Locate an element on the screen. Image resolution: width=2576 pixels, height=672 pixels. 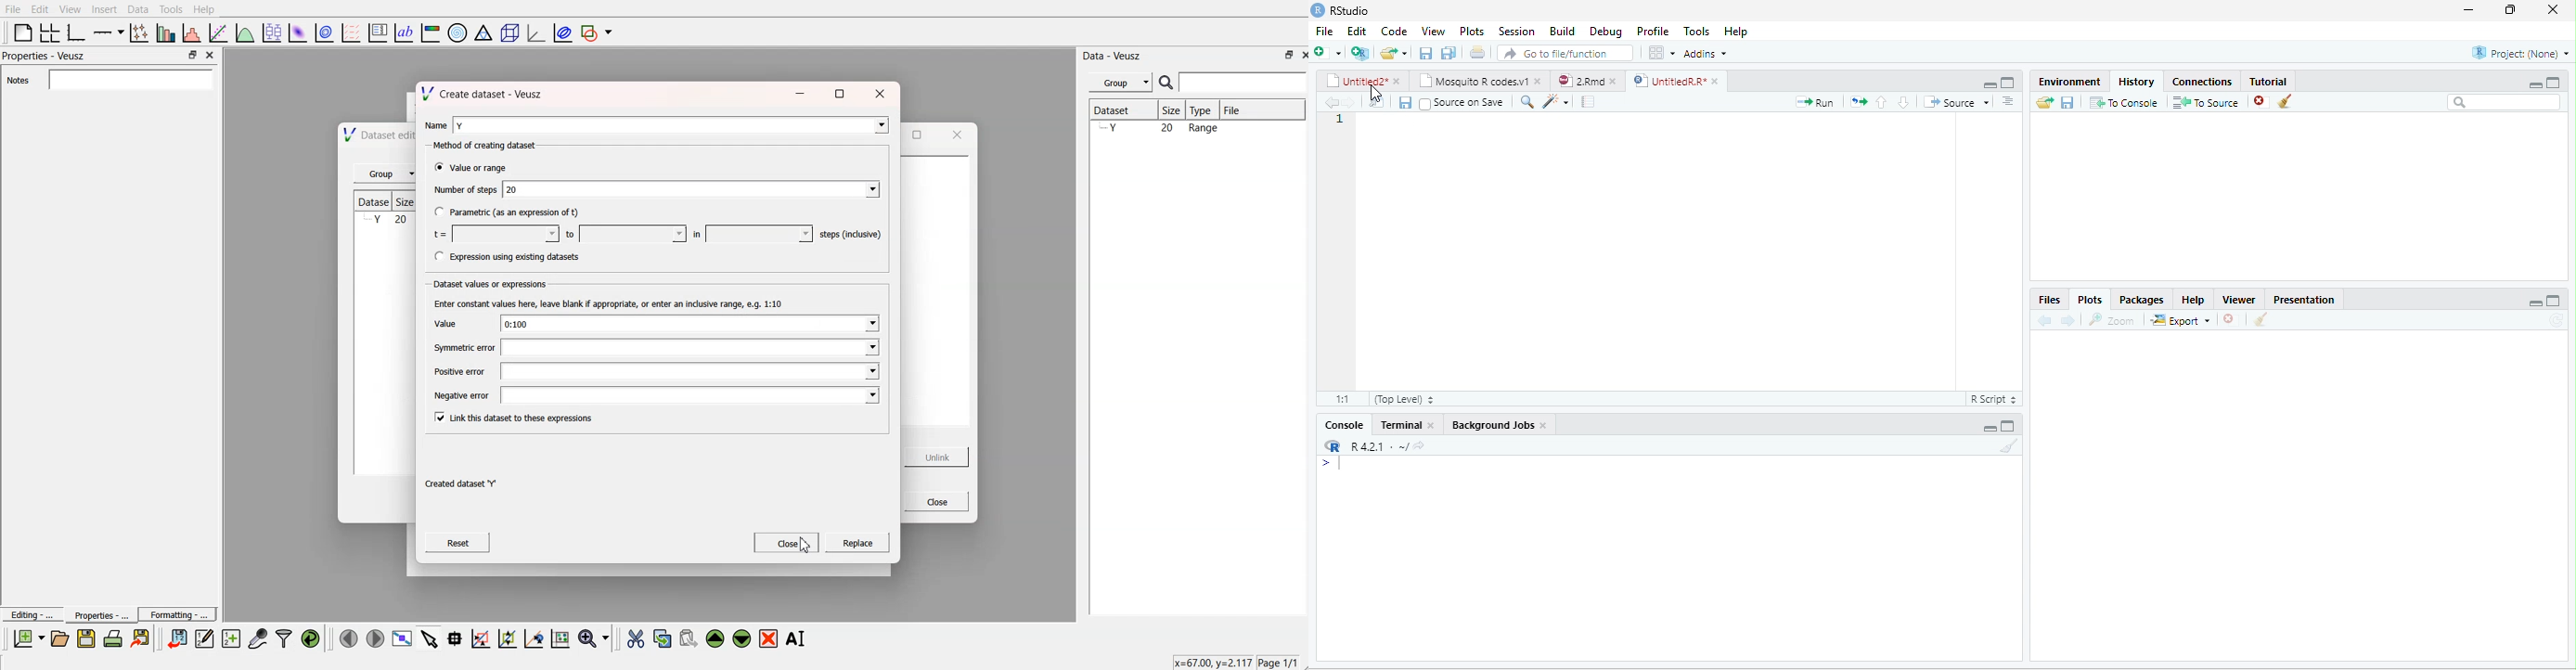
next is located at coordinates (2073, 319).